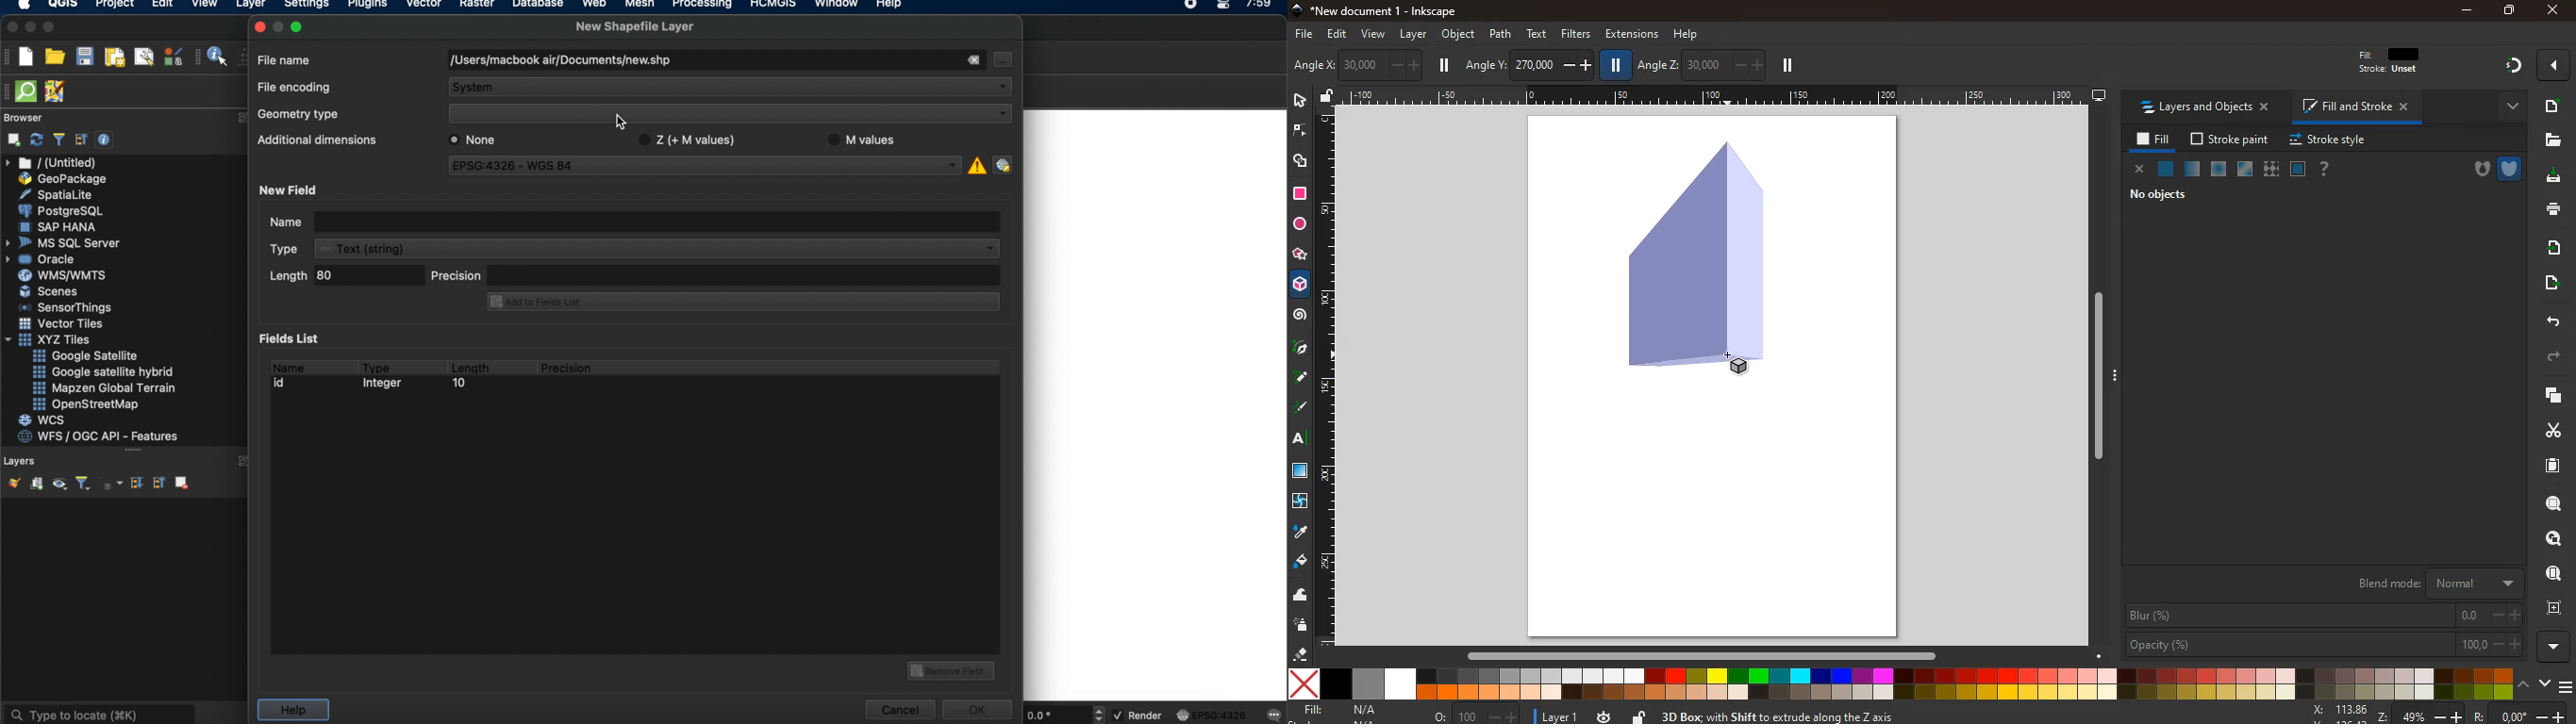  I want to click on refresh, so click(37, 140).